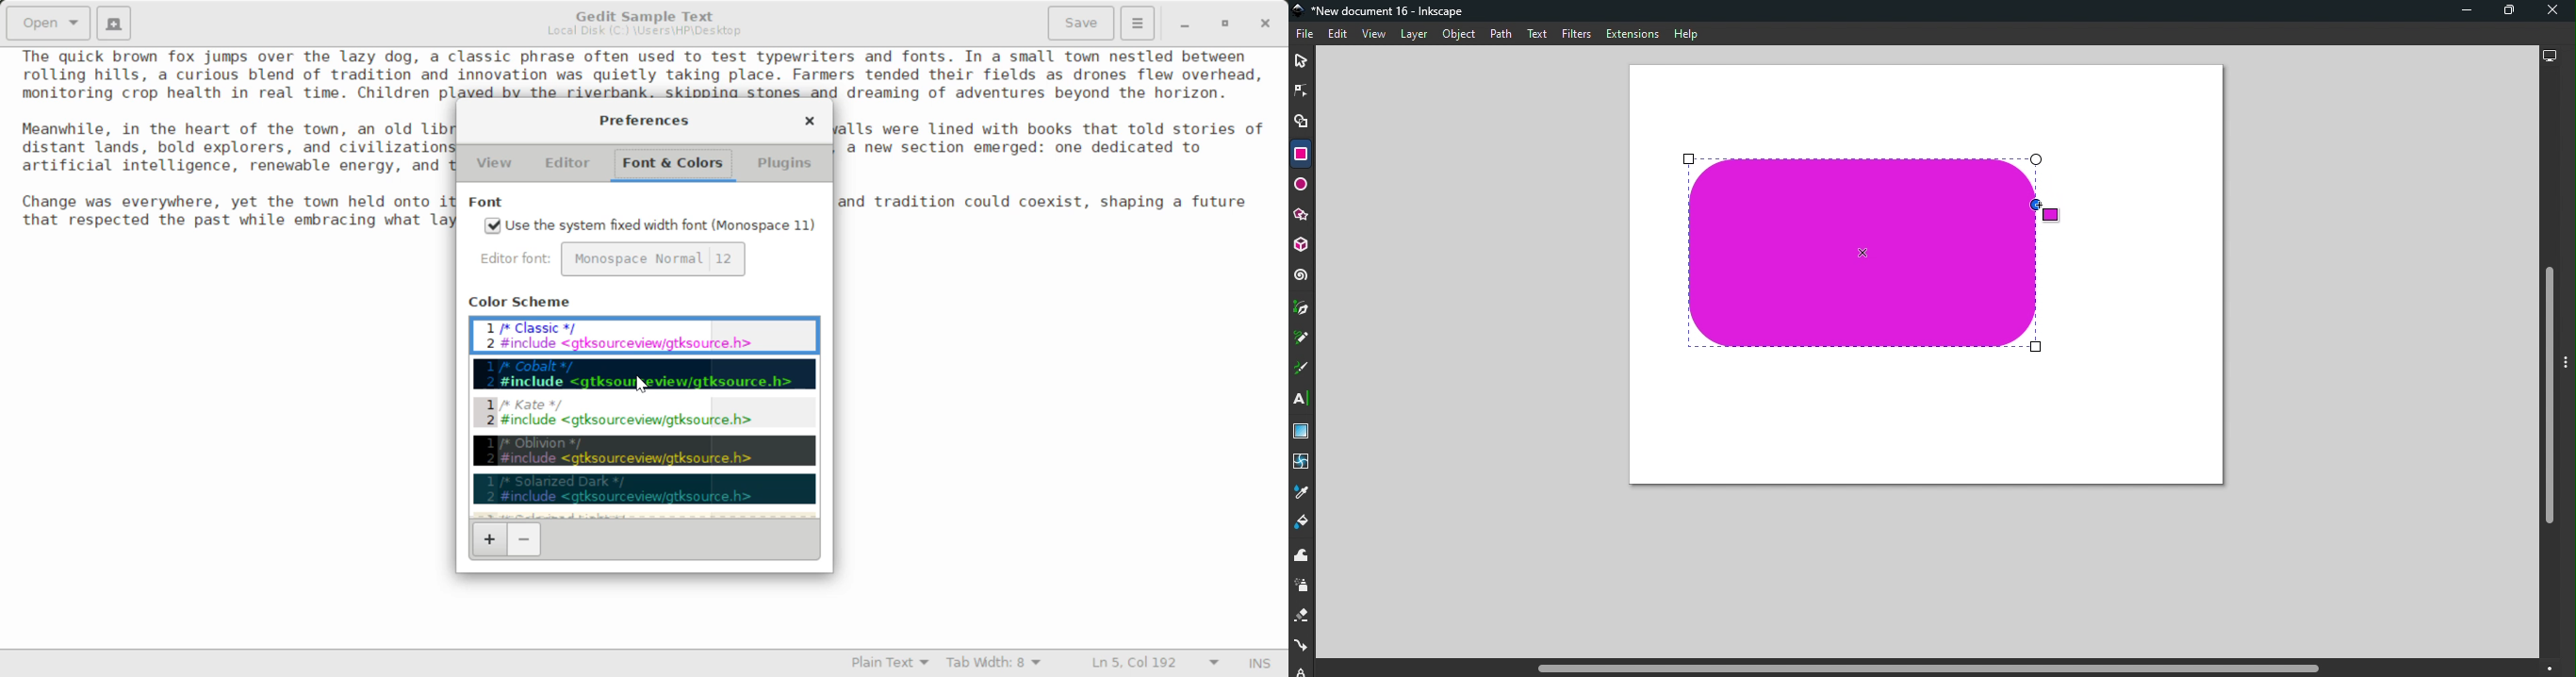 The image size is (2576, 700). I want to click on Minimize, so click(2464, 10).